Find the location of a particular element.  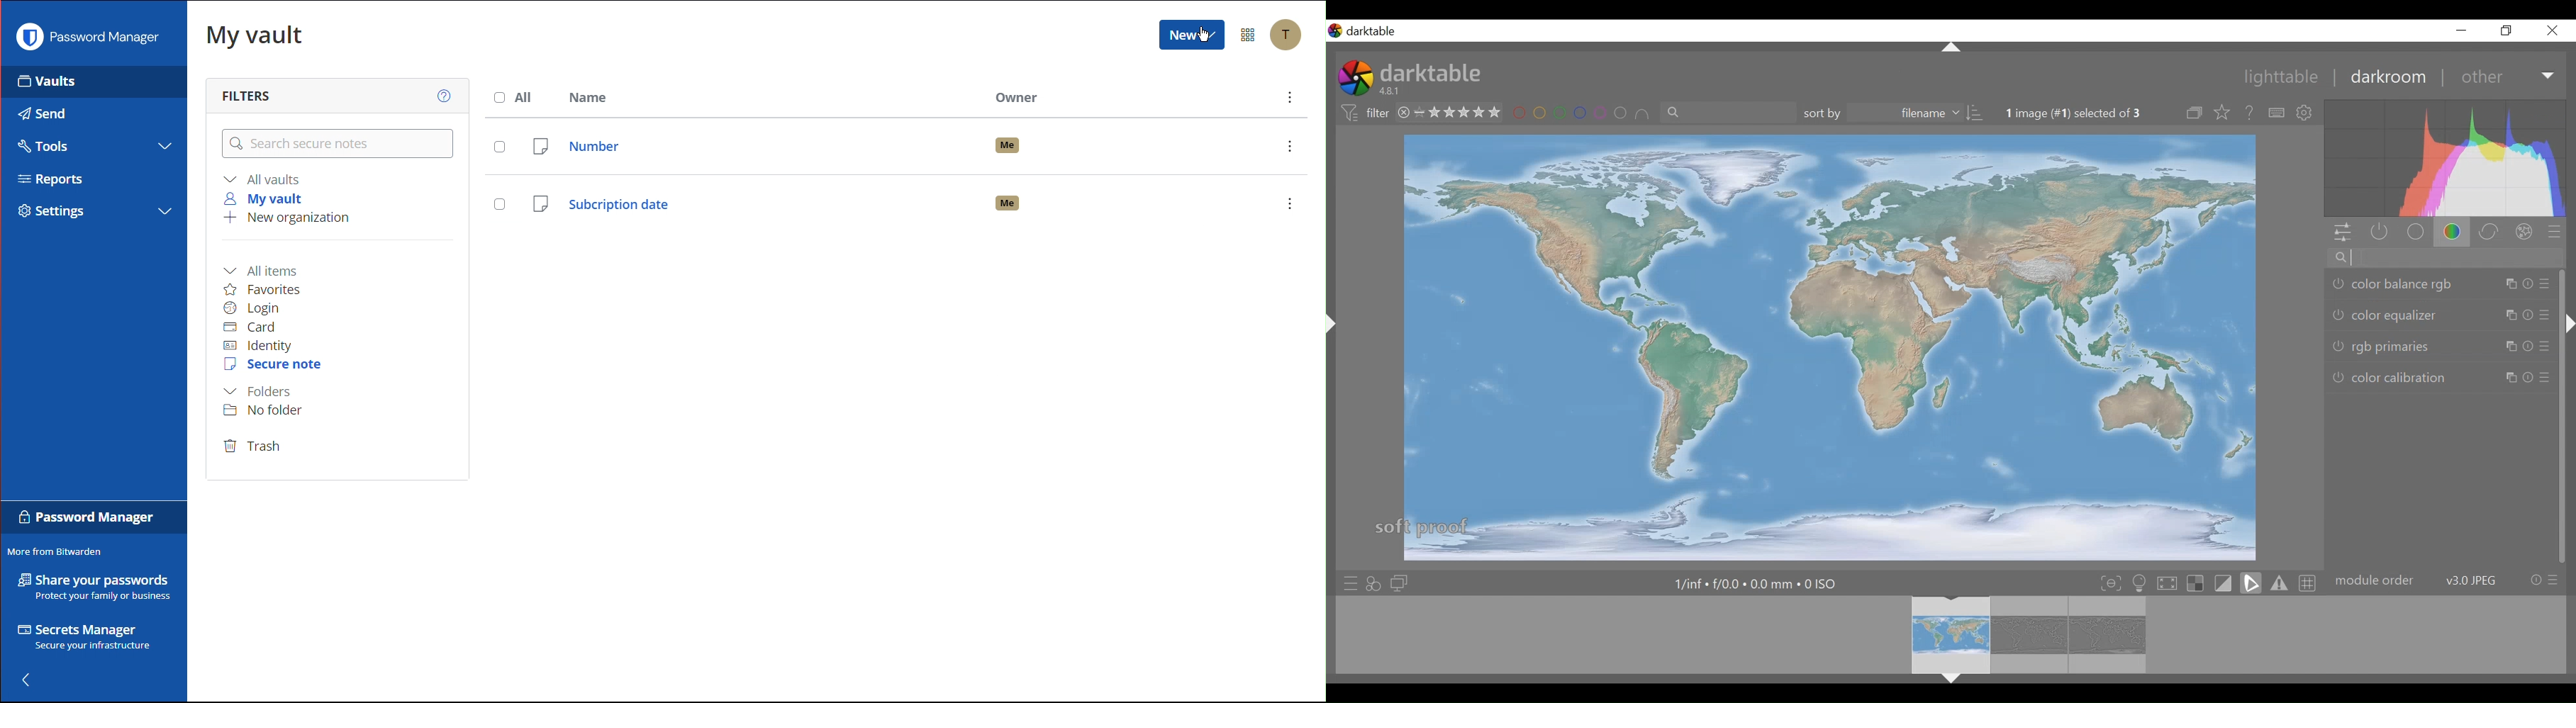

toggle gamut checking is located at coordinates (2278, 583).